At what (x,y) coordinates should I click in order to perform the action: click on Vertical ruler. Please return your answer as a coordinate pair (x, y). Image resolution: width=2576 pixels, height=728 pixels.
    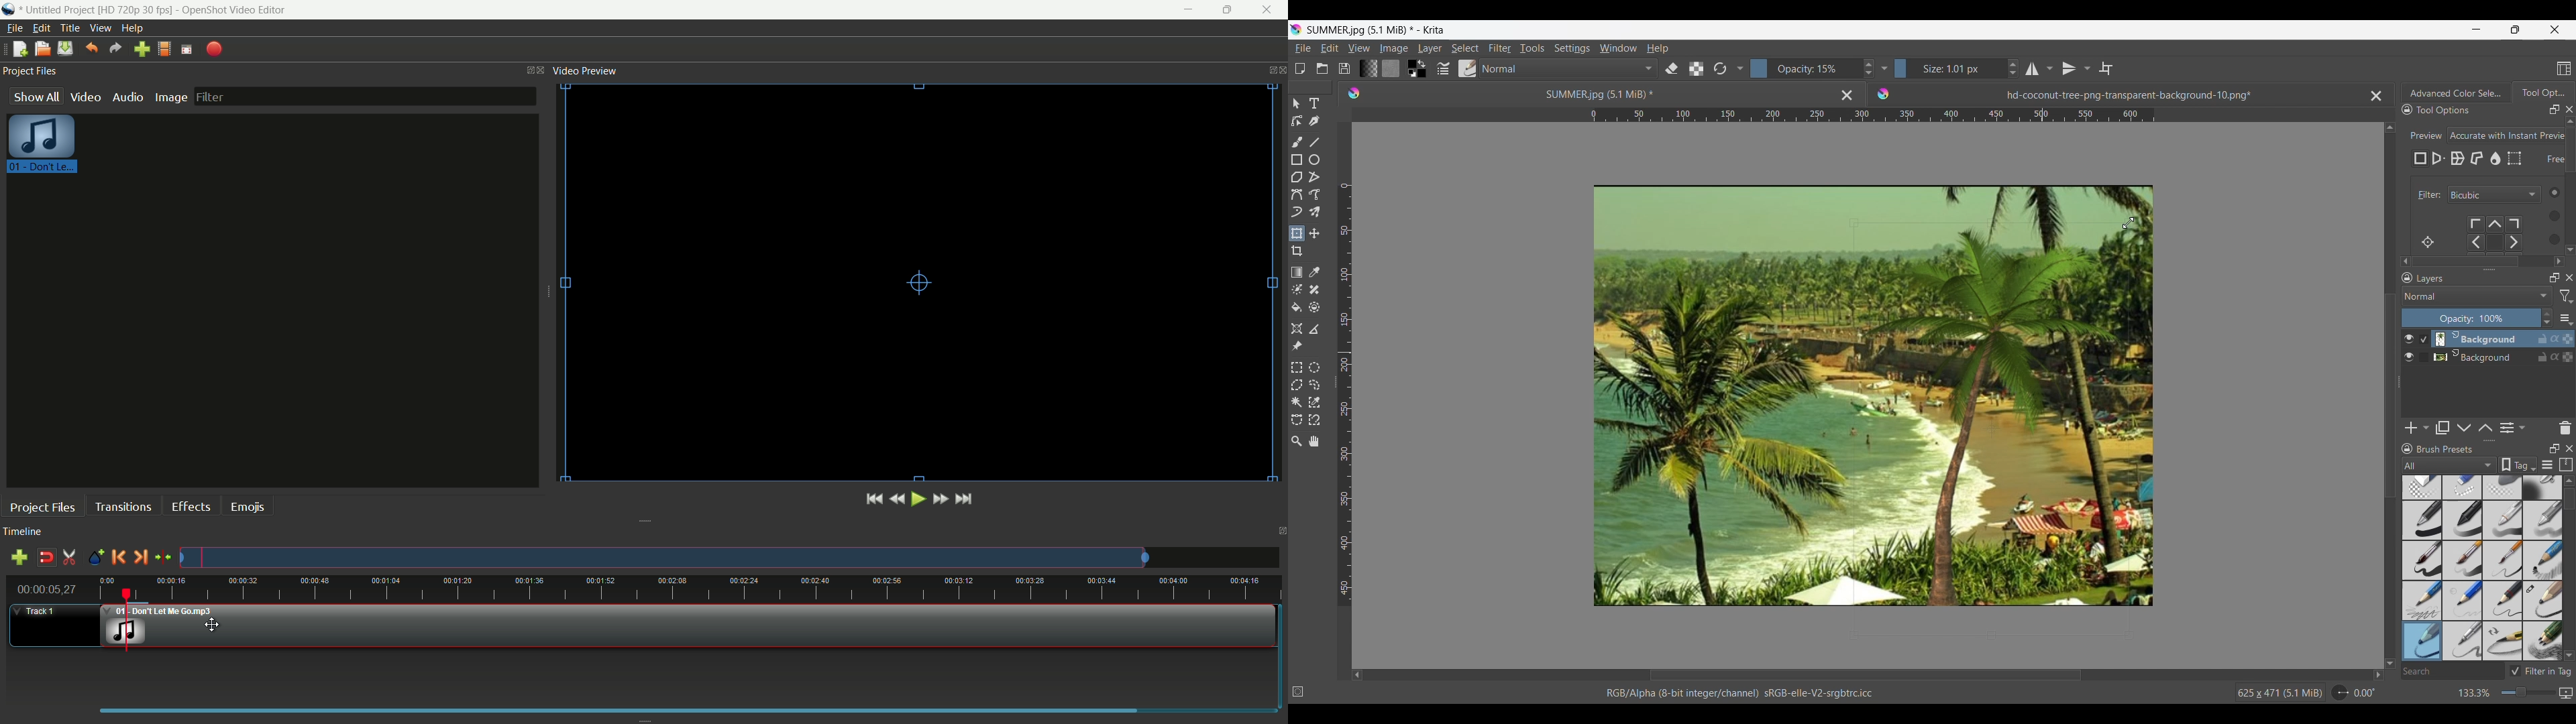
    Looking at the image, I should click on (1345, 395).